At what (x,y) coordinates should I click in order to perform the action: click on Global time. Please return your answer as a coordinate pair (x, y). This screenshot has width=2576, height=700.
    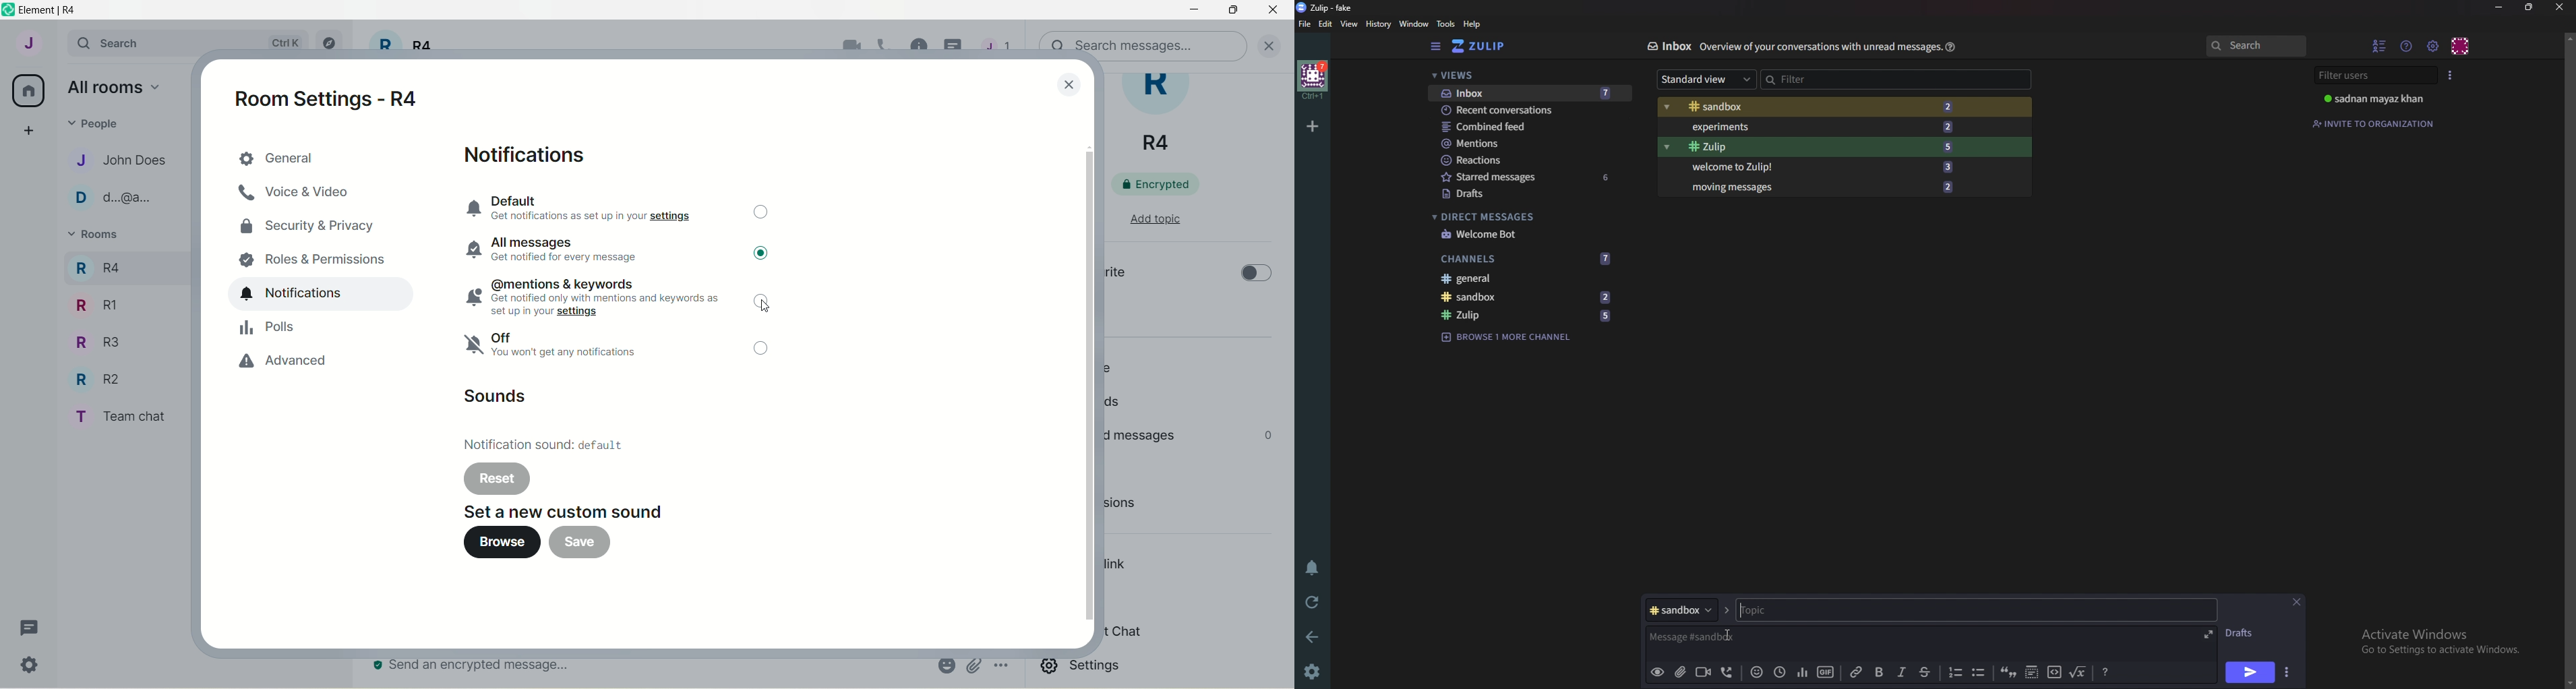
    Looking at the image, I should click on (1779, 672).